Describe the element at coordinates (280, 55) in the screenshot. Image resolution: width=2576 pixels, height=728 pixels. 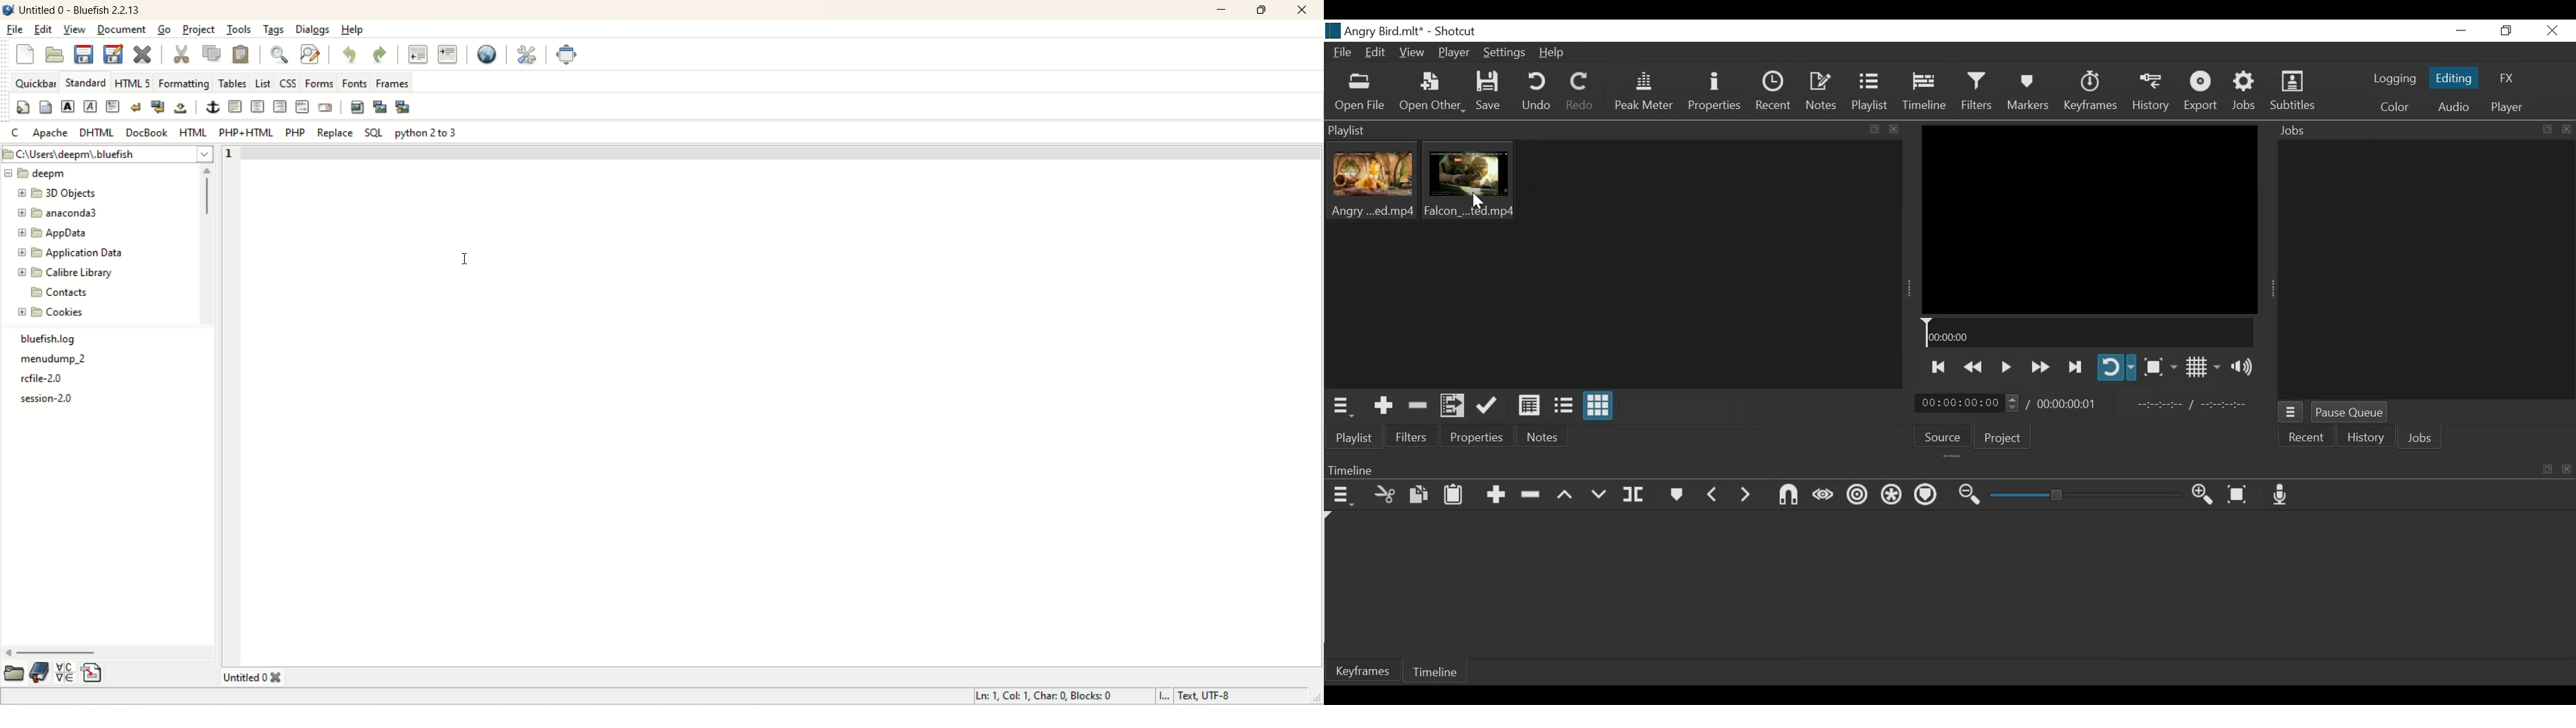
I see `show find bar` at that location.